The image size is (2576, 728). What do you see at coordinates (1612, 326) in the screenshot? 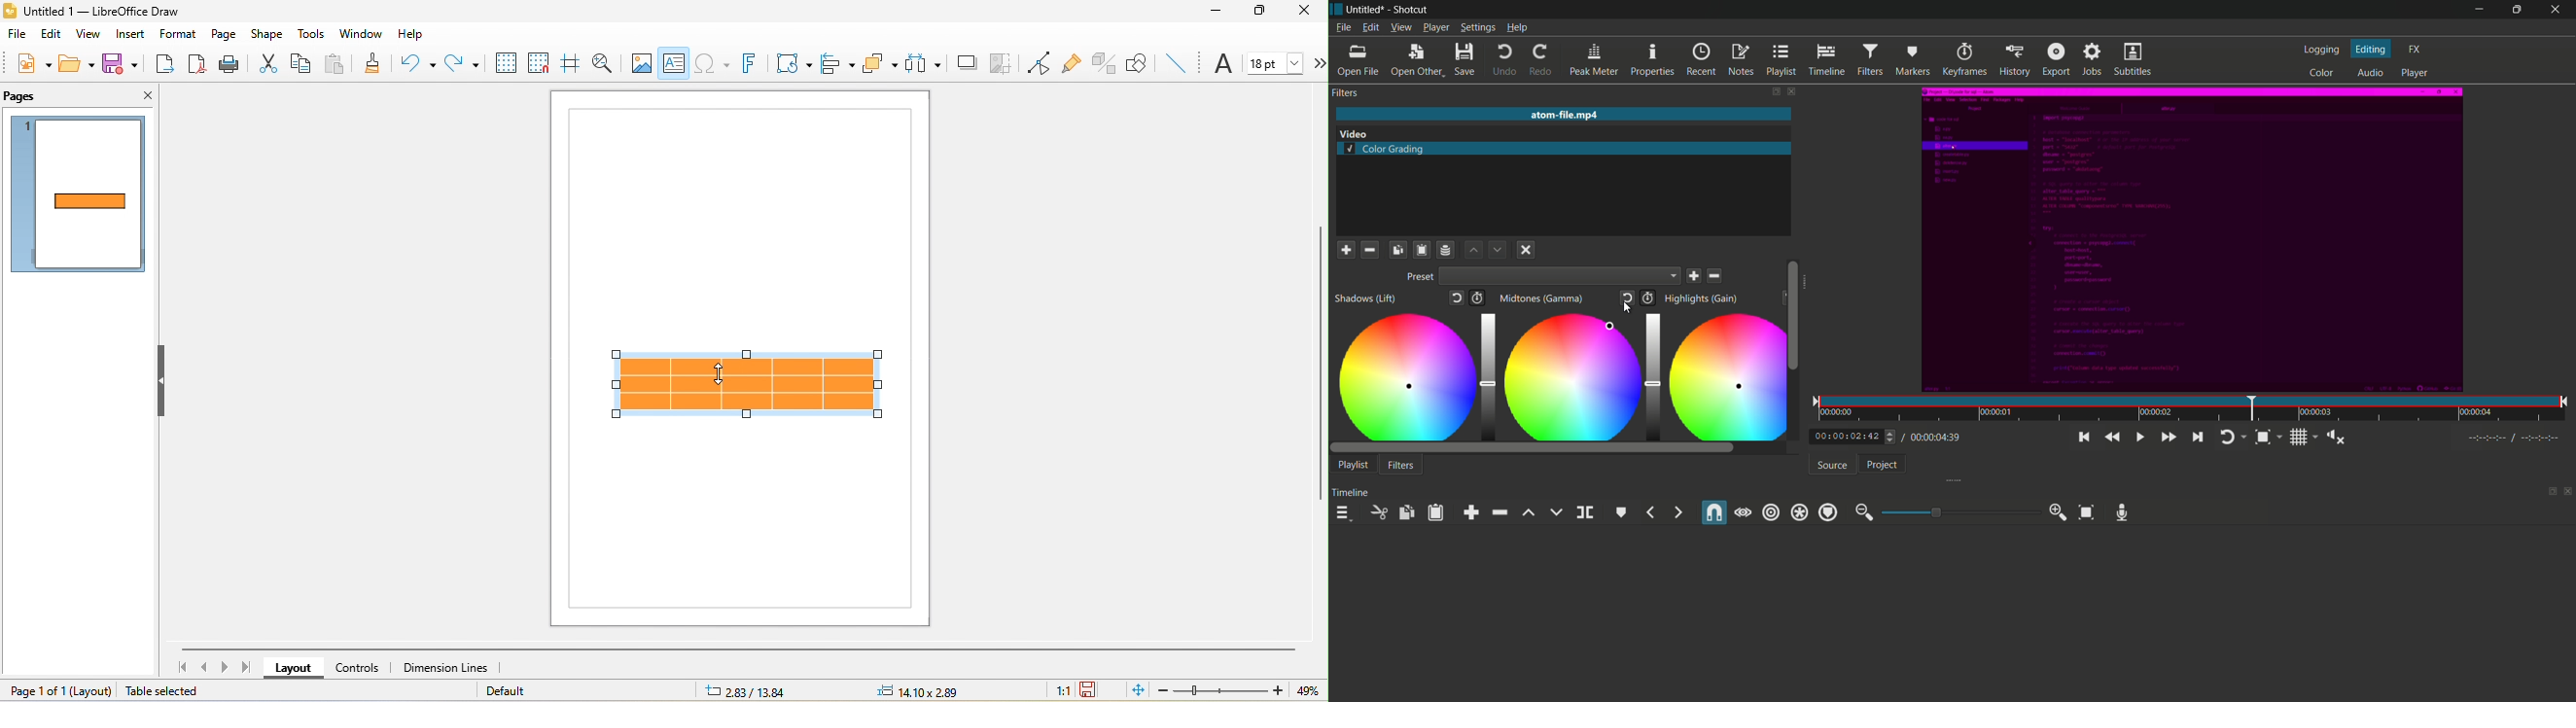
I see `color selector` at bounding box center [1612, 326].